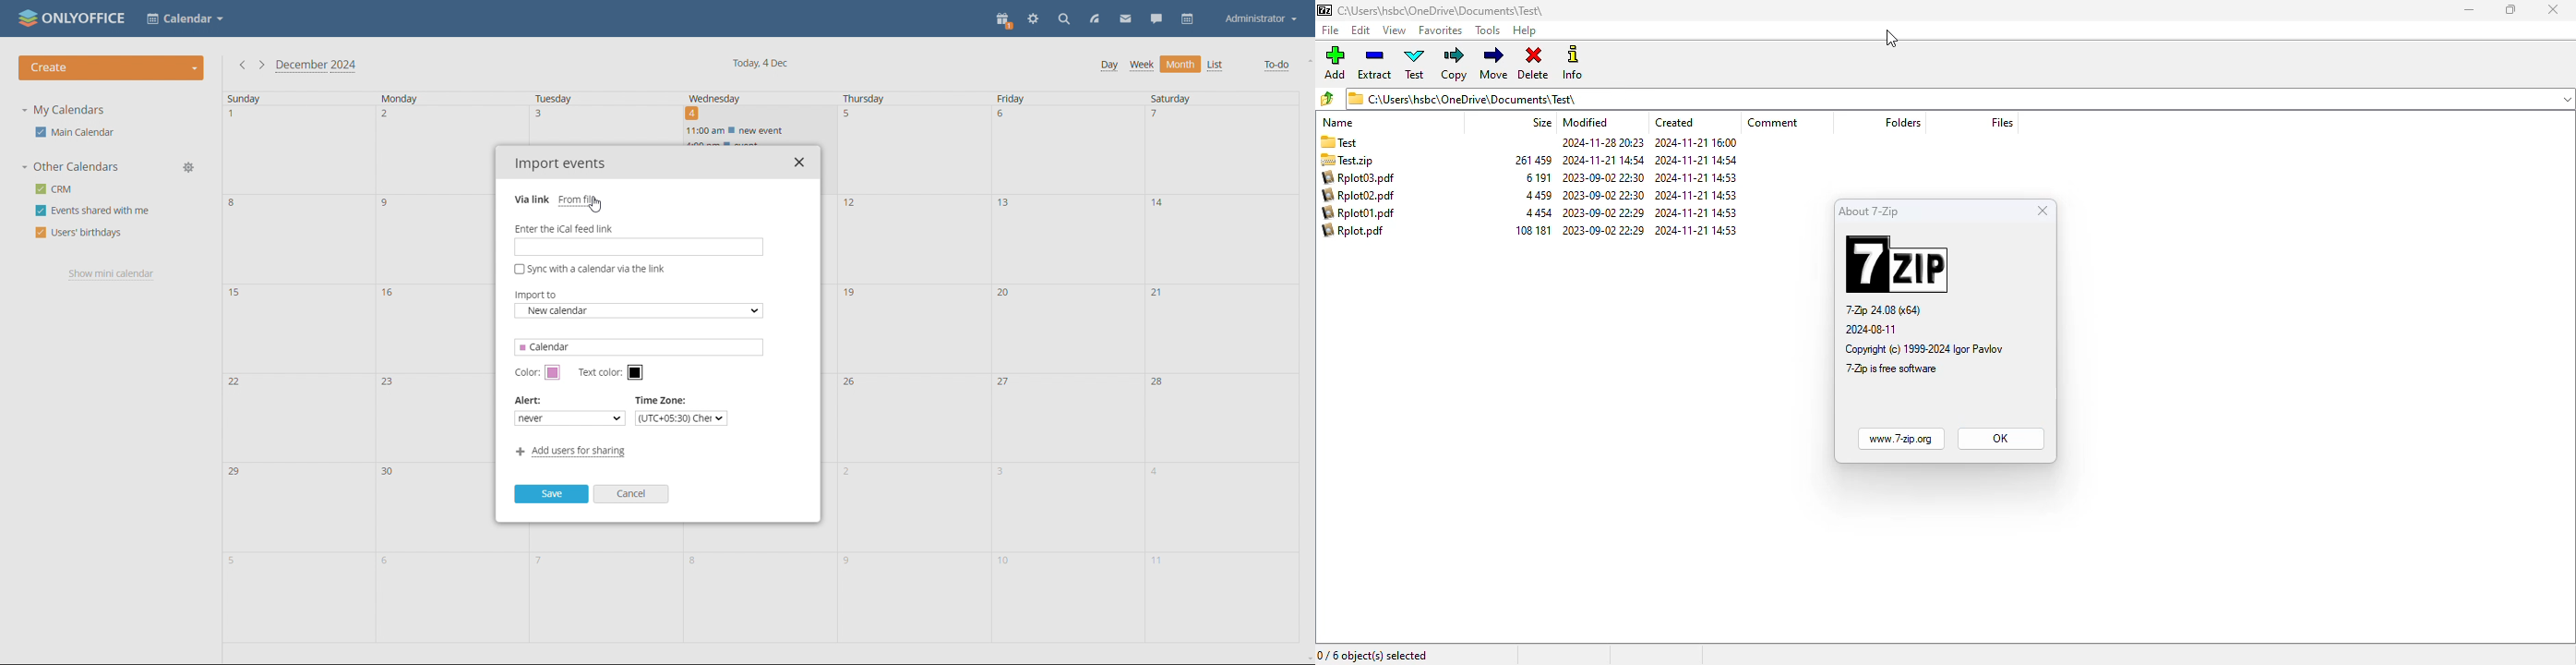 Image resolution: width=2576 pixels, height=672 pixels. What do you see at coordinates (1373, 654) in the screenshot?
I see `0/6 object(s) selected` at bounding box center [1373, 654].